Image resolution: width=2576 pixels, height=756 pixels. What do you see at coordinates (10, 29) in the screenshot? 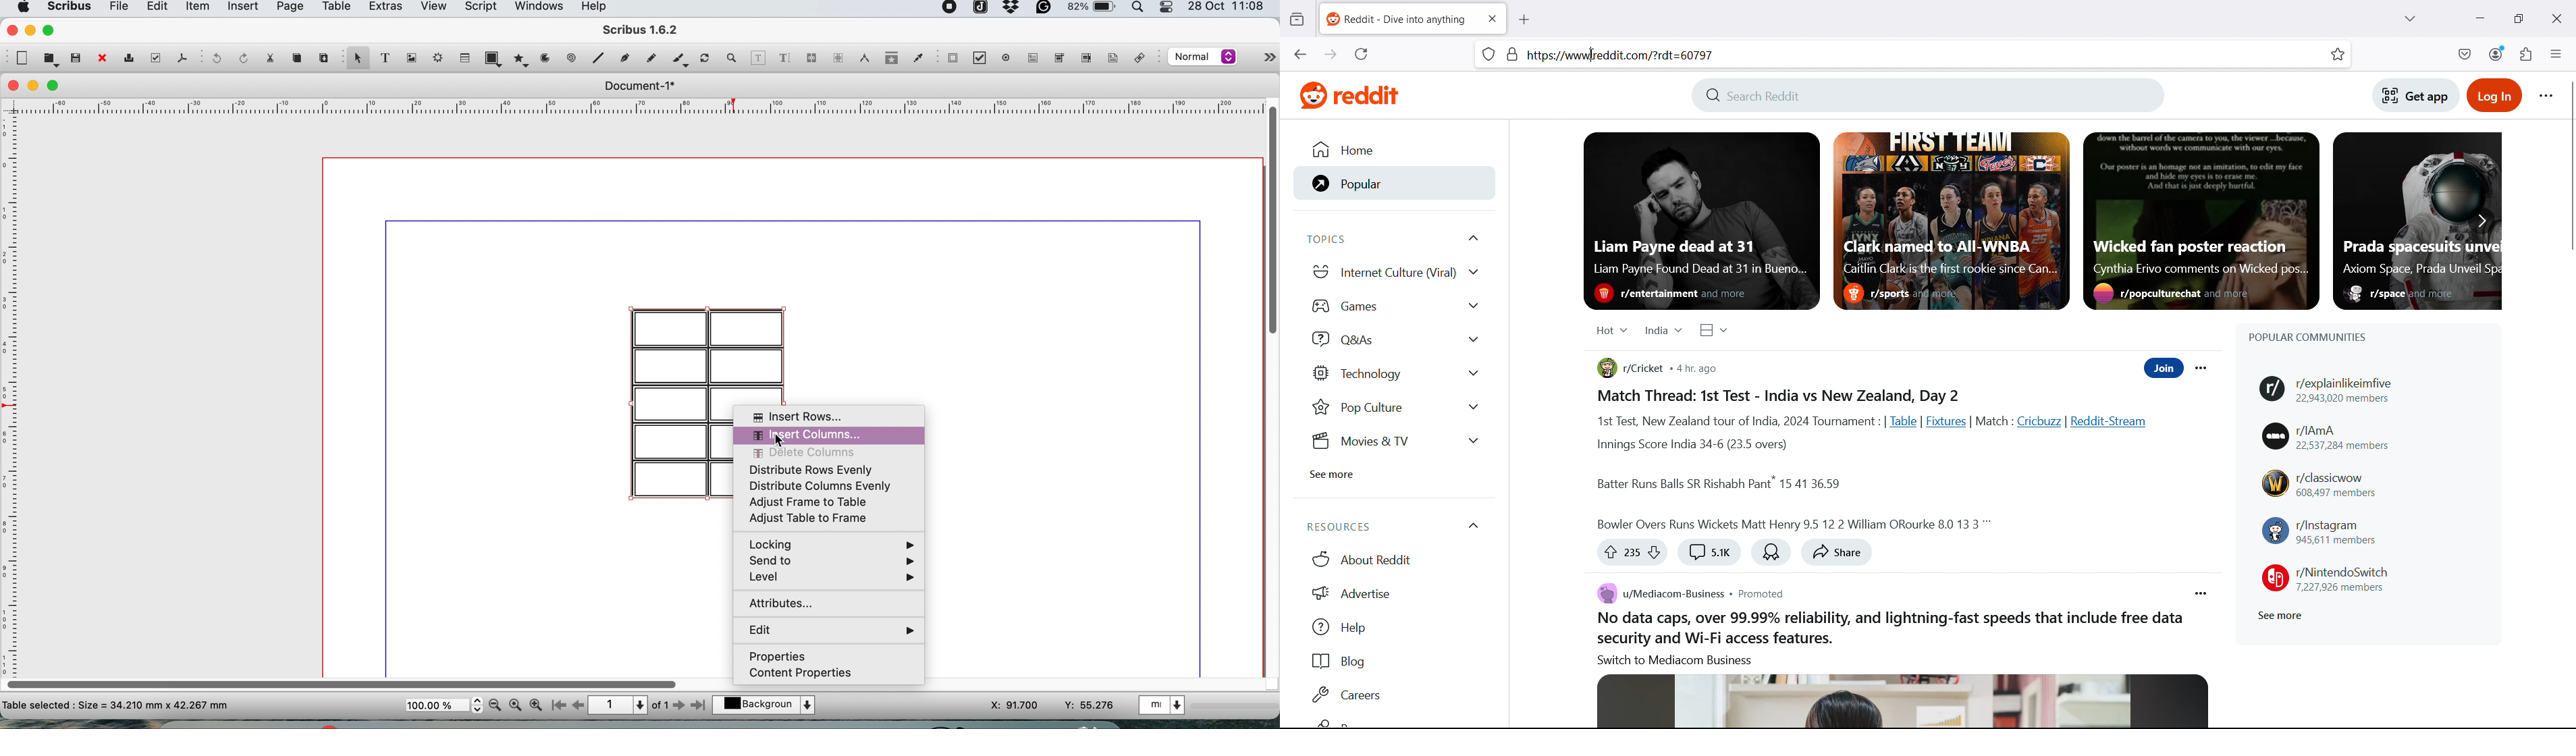
I see `close` at bounding box center [10, 29].